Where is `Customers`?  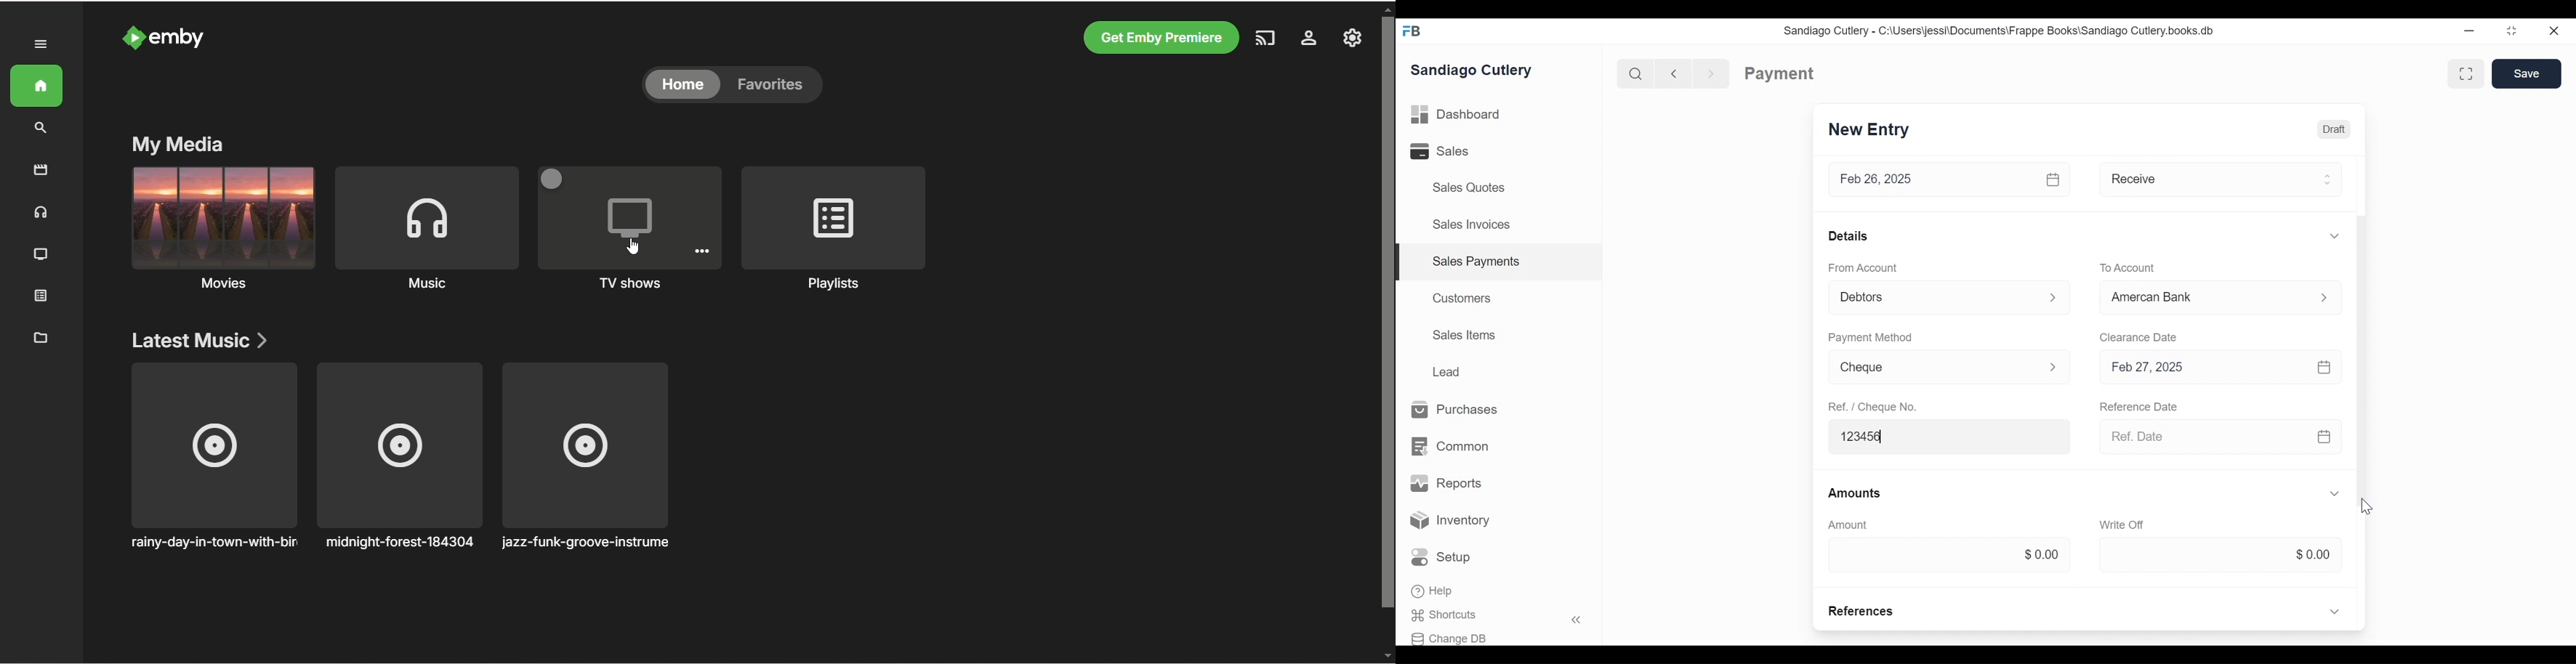
Customers is located at coordinates (1463, 298).